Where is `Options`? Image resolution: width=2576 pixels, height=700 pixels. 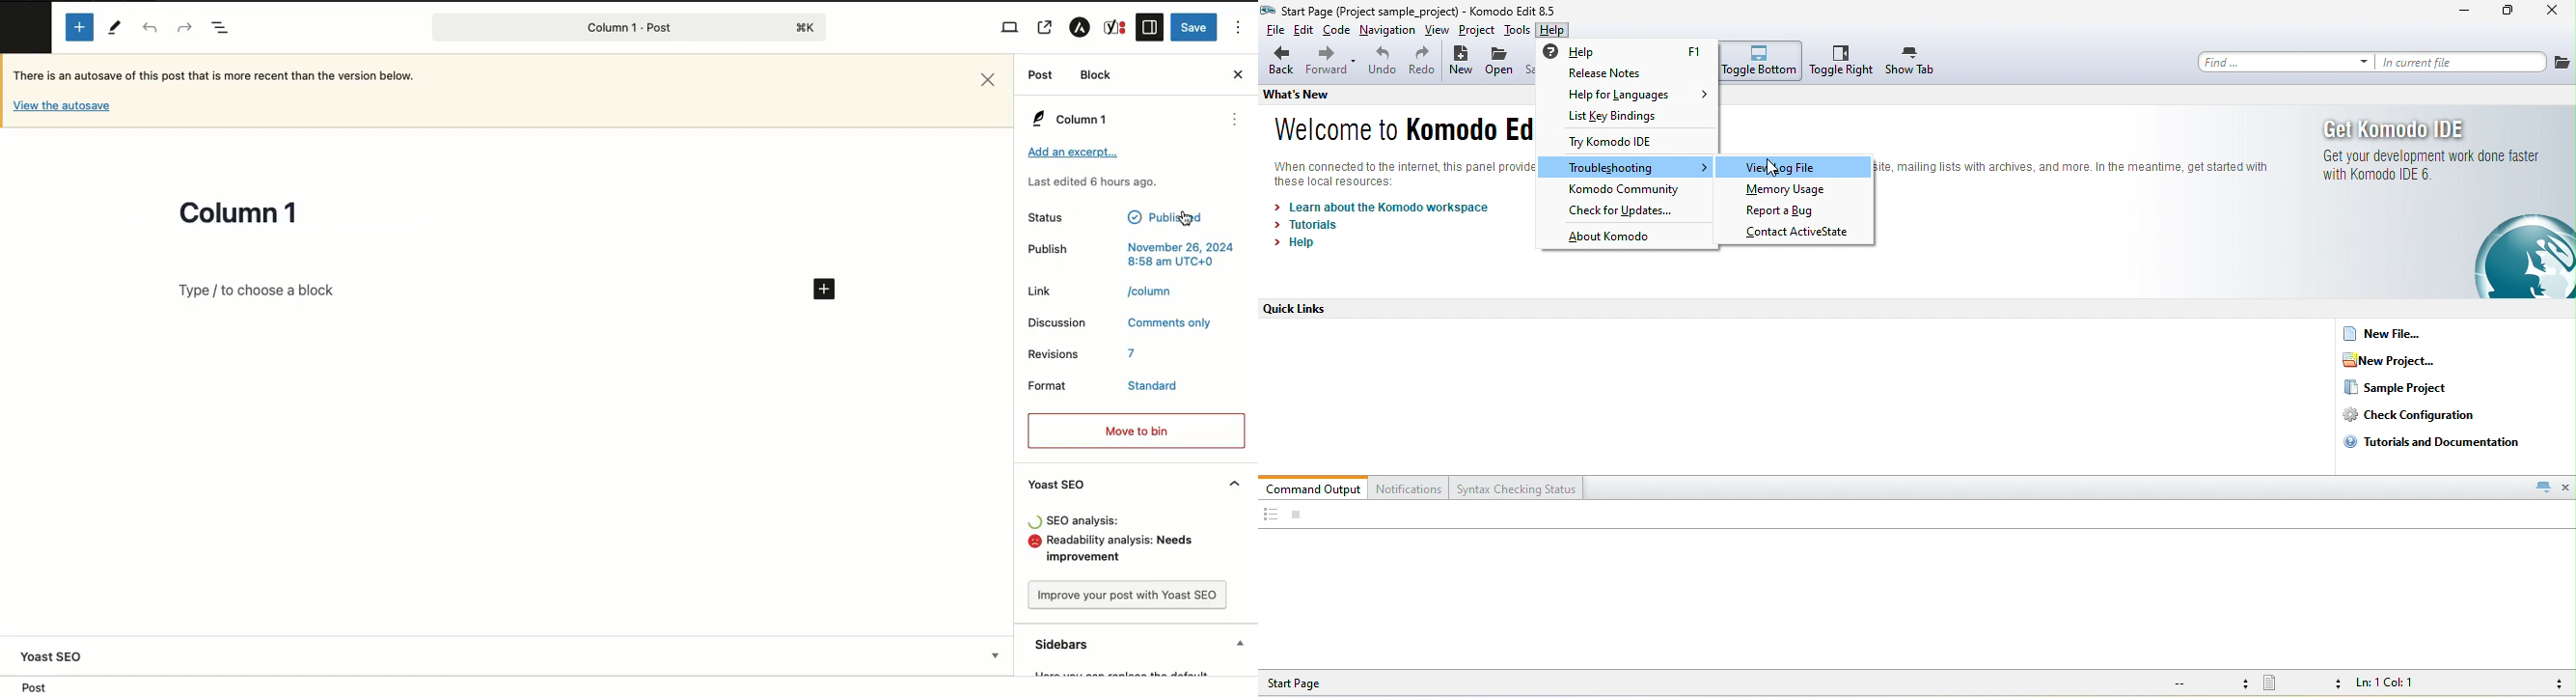
Options is located at coordinates (1239, 28).